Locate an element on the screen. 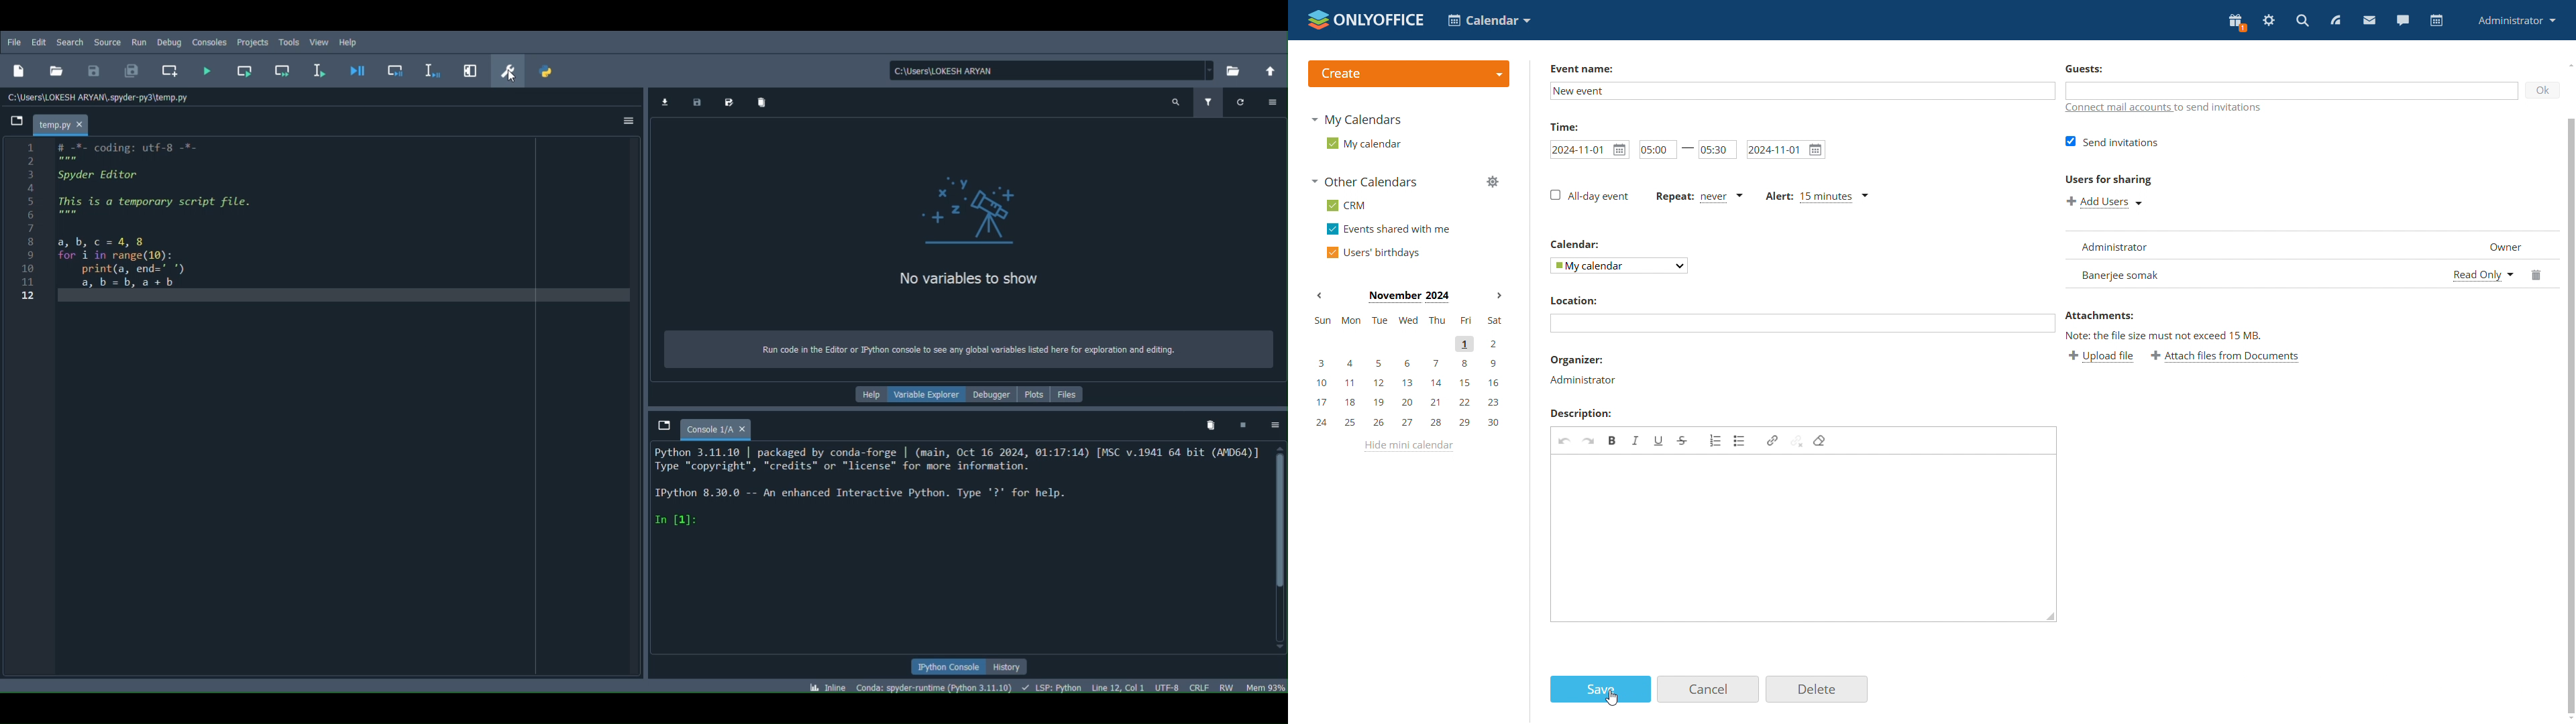 This screenshot has width=2576, height=728. History is located at coordinates (1011, 665).